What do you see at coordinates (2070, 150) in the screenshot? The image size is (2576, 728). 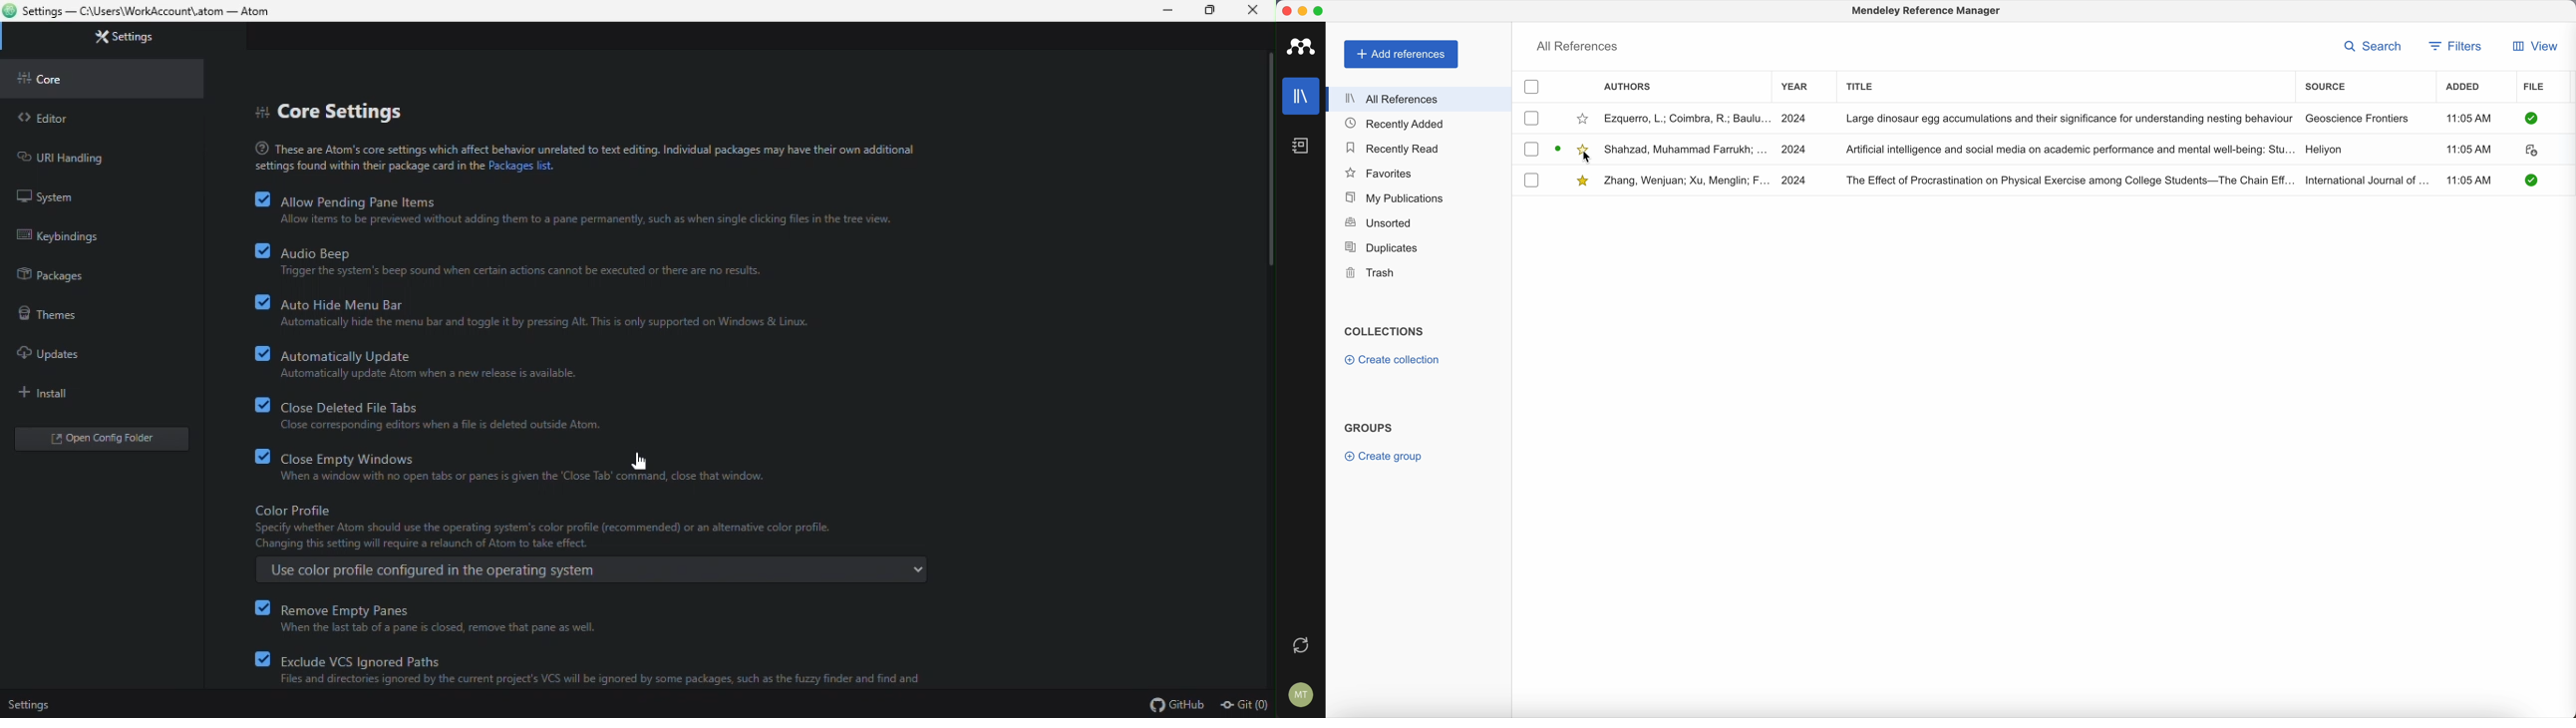 I see `Artificial Intelligence and social media on academic performance and mental well-being` at bounding box center [2070, 150].